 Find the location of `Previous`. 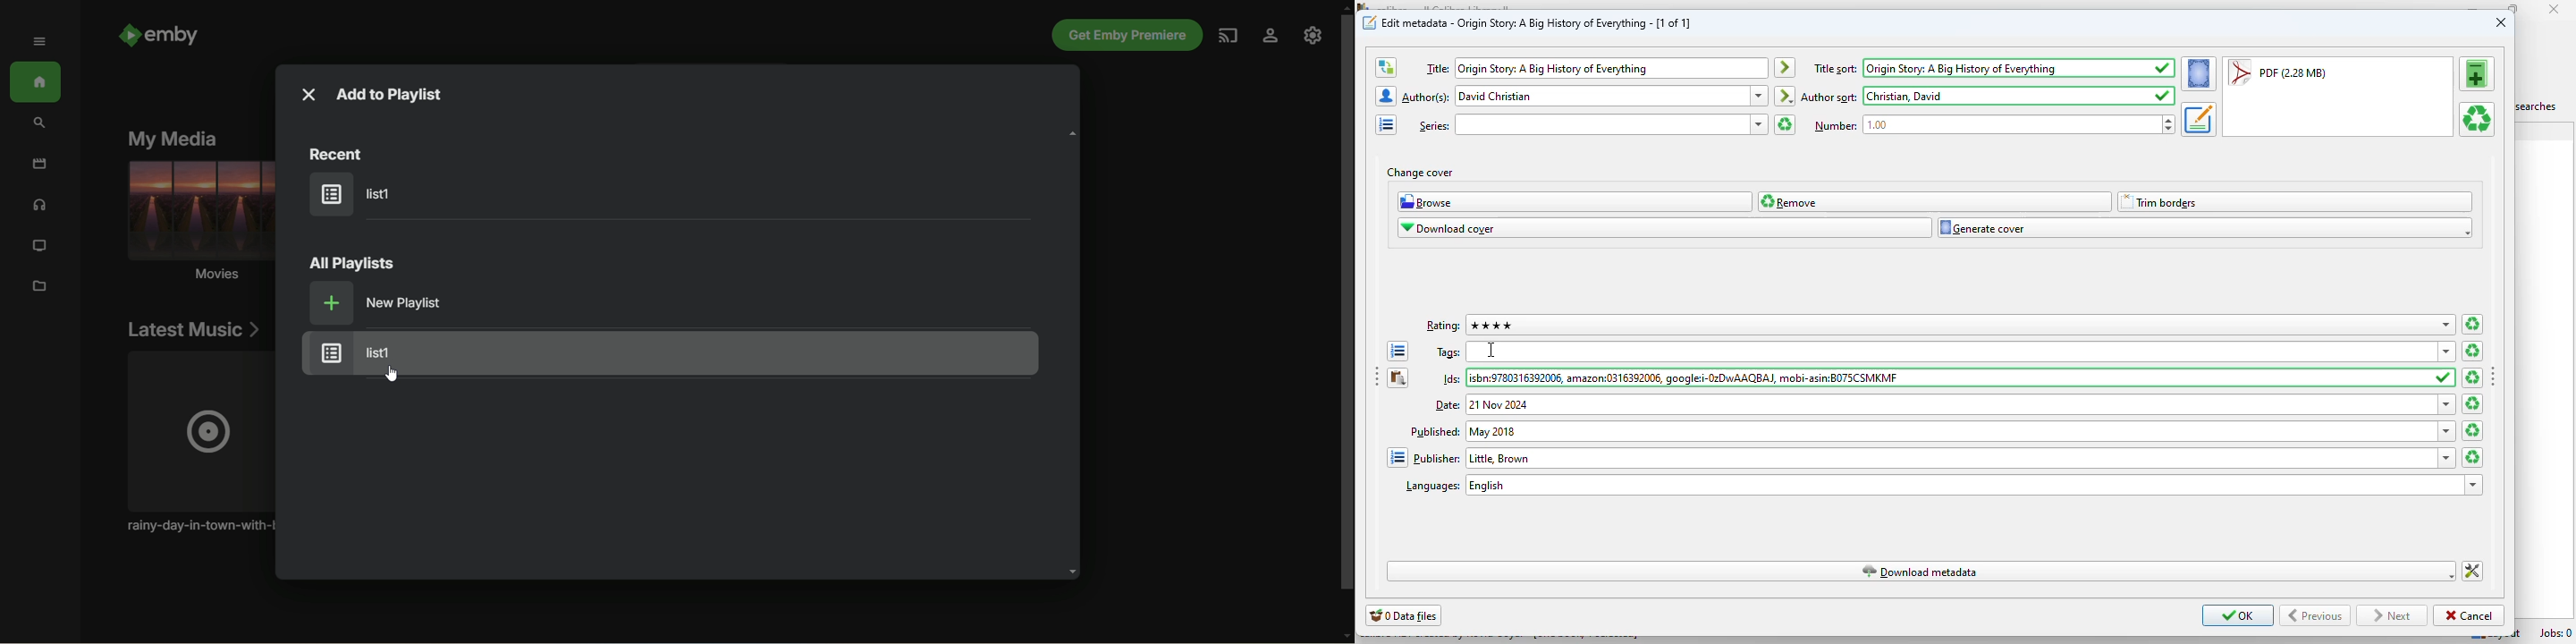

Previous is located at coordinates (2316, 615).